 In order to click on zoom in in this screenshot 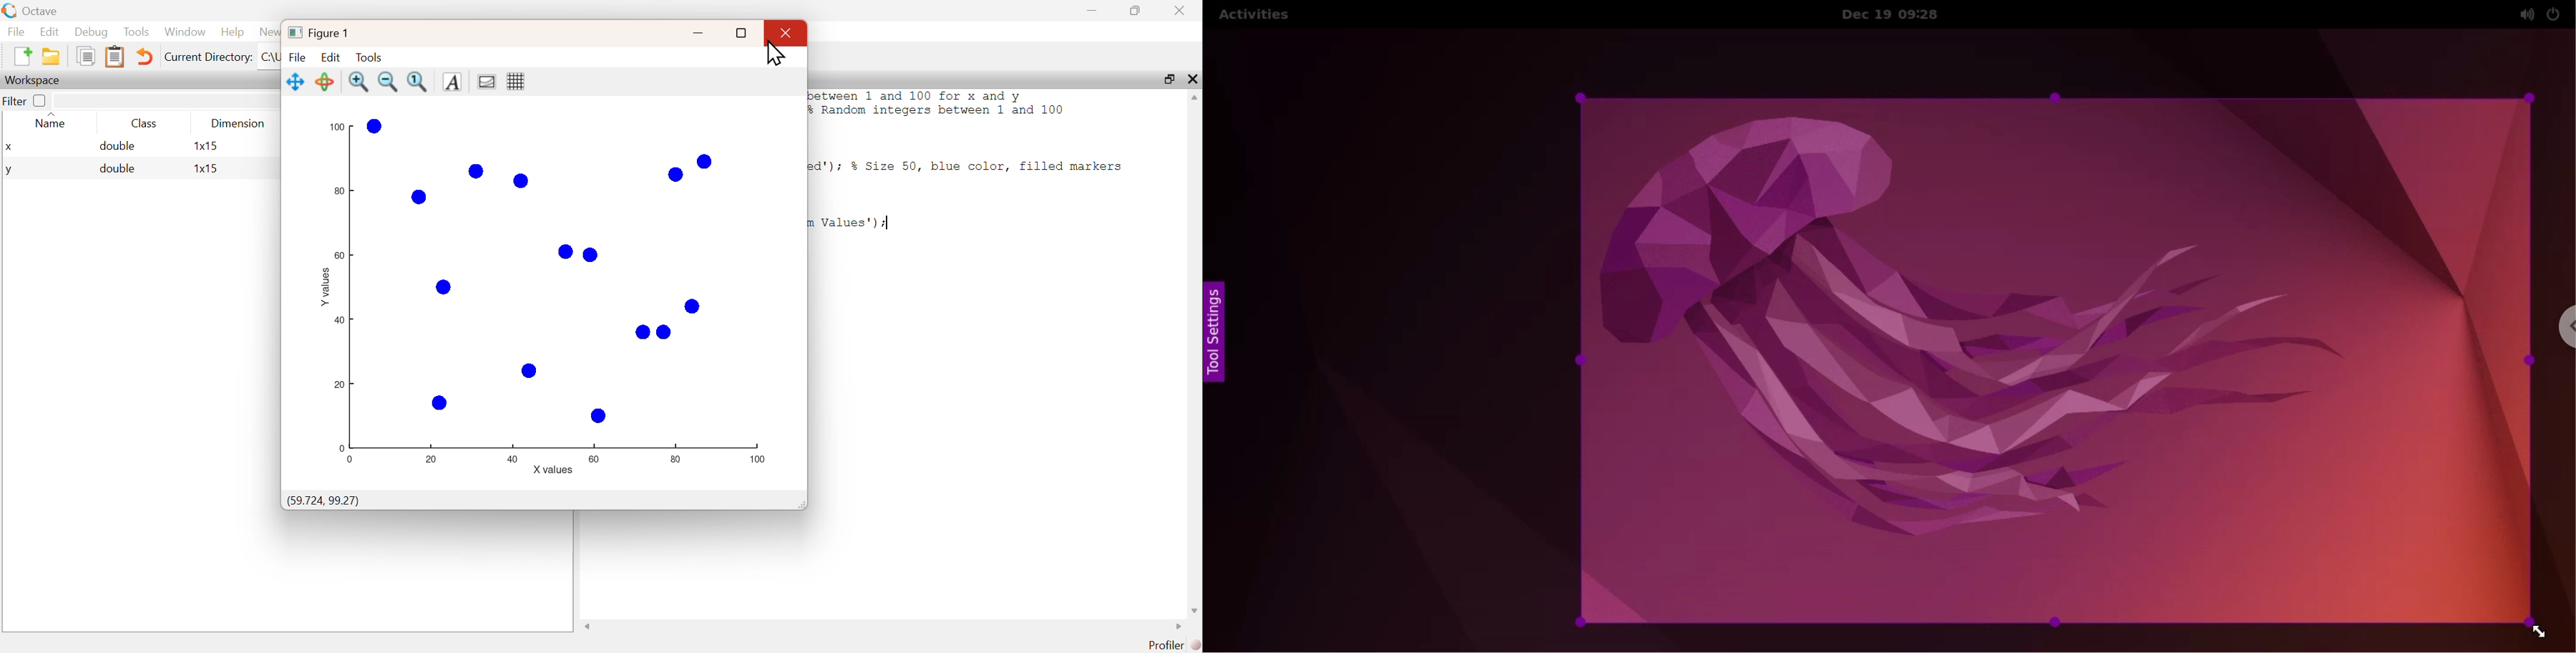, I will do `click(359, 81)`.